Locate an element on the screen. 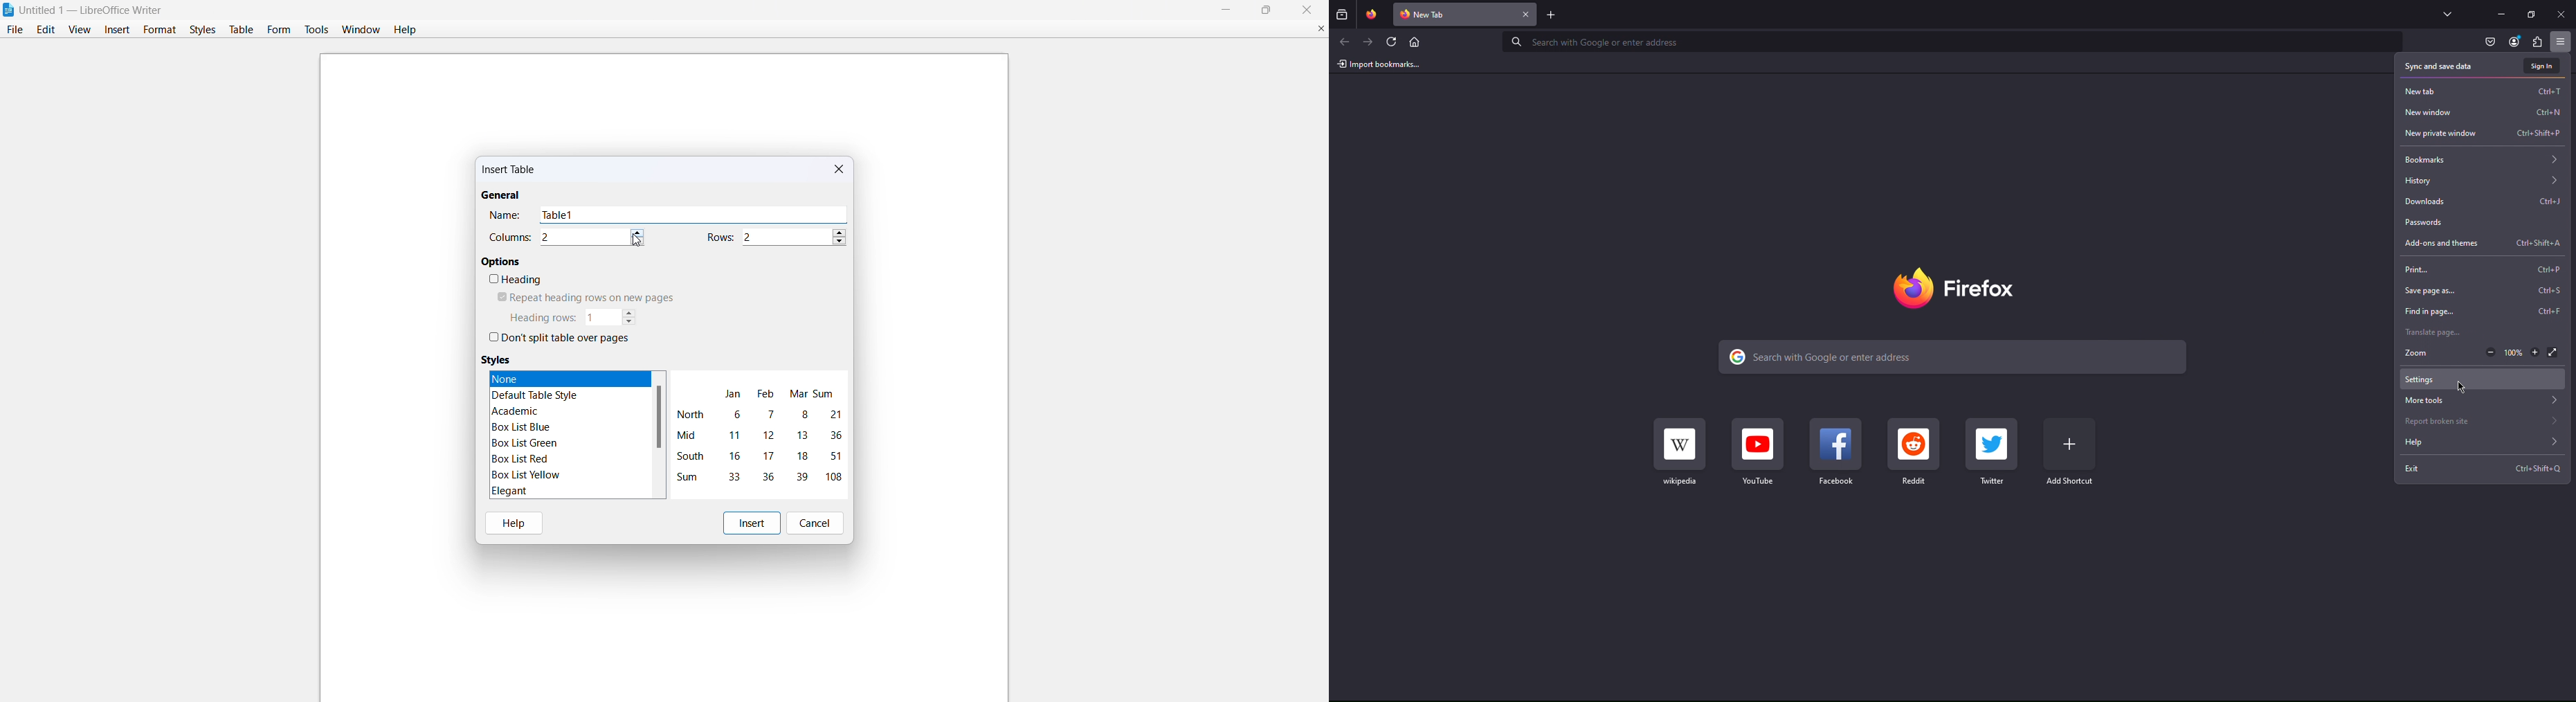  table name Table 1 is located at coordinates (694, 215).